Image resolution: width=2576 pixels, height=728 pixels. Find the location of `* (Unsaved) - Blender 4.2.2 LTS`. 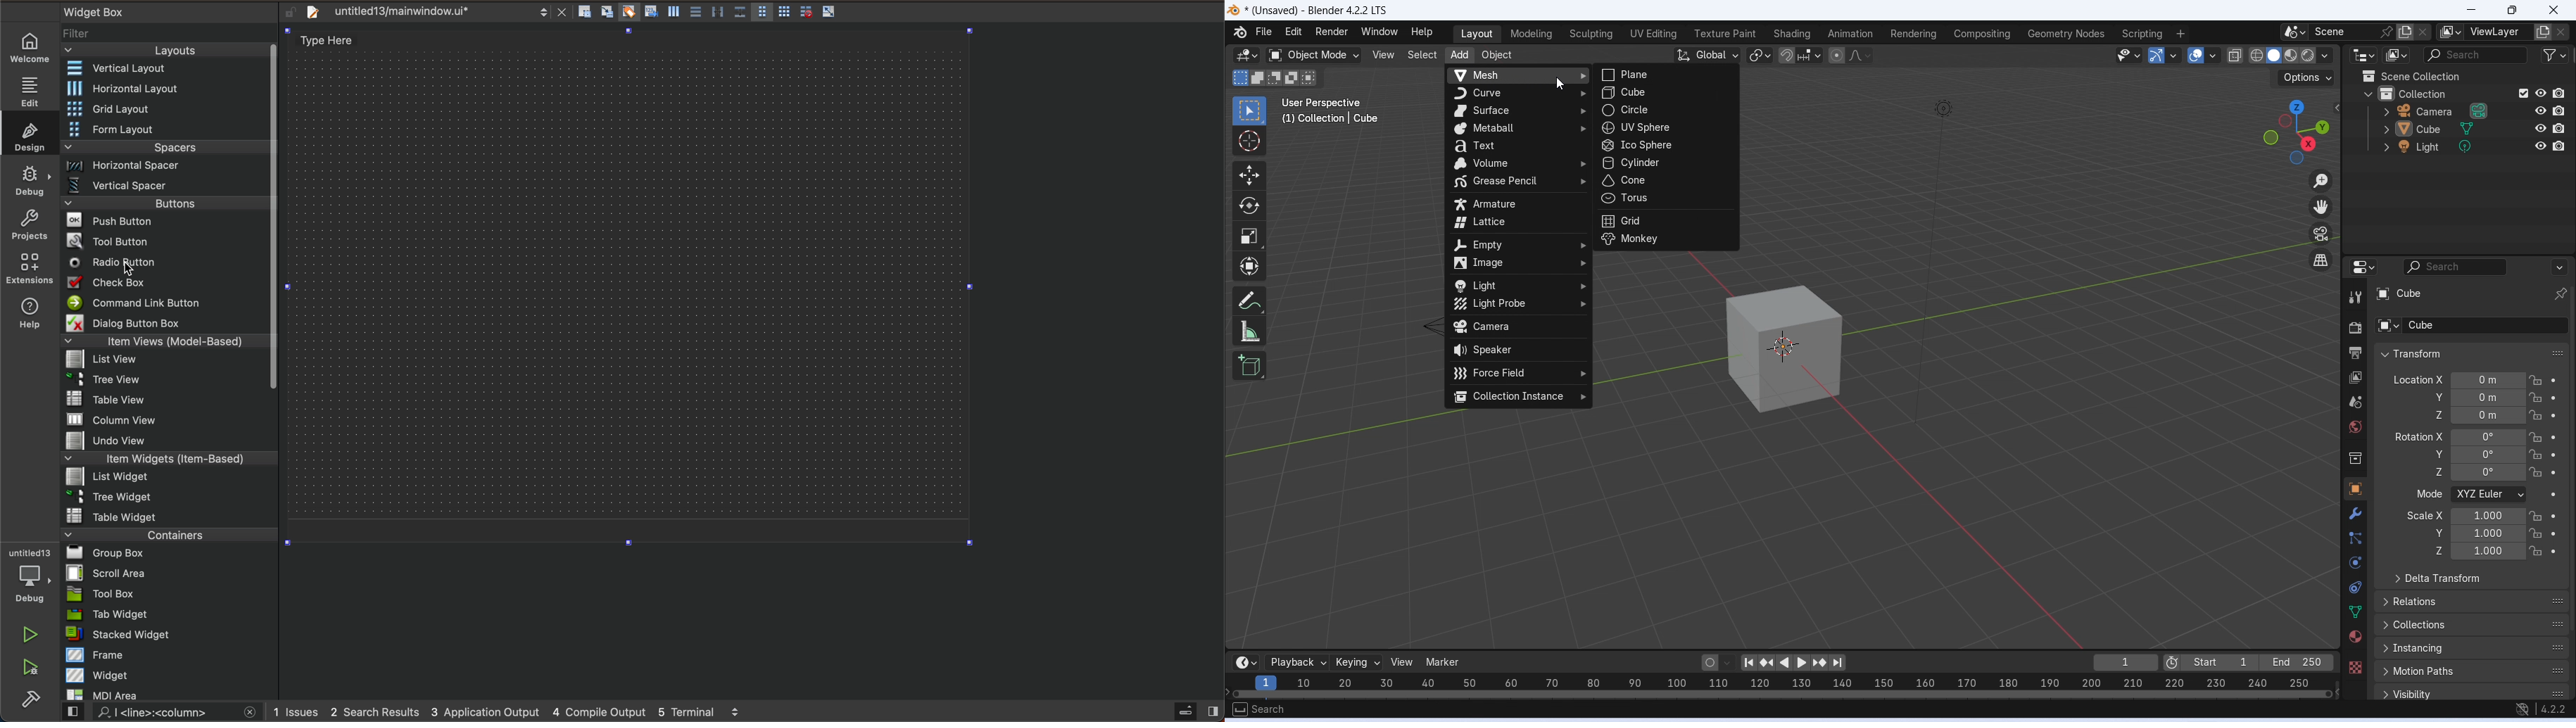

* (Unsaved) - Blender 4.2.2 LTS is located at coordinates (1316, 11).